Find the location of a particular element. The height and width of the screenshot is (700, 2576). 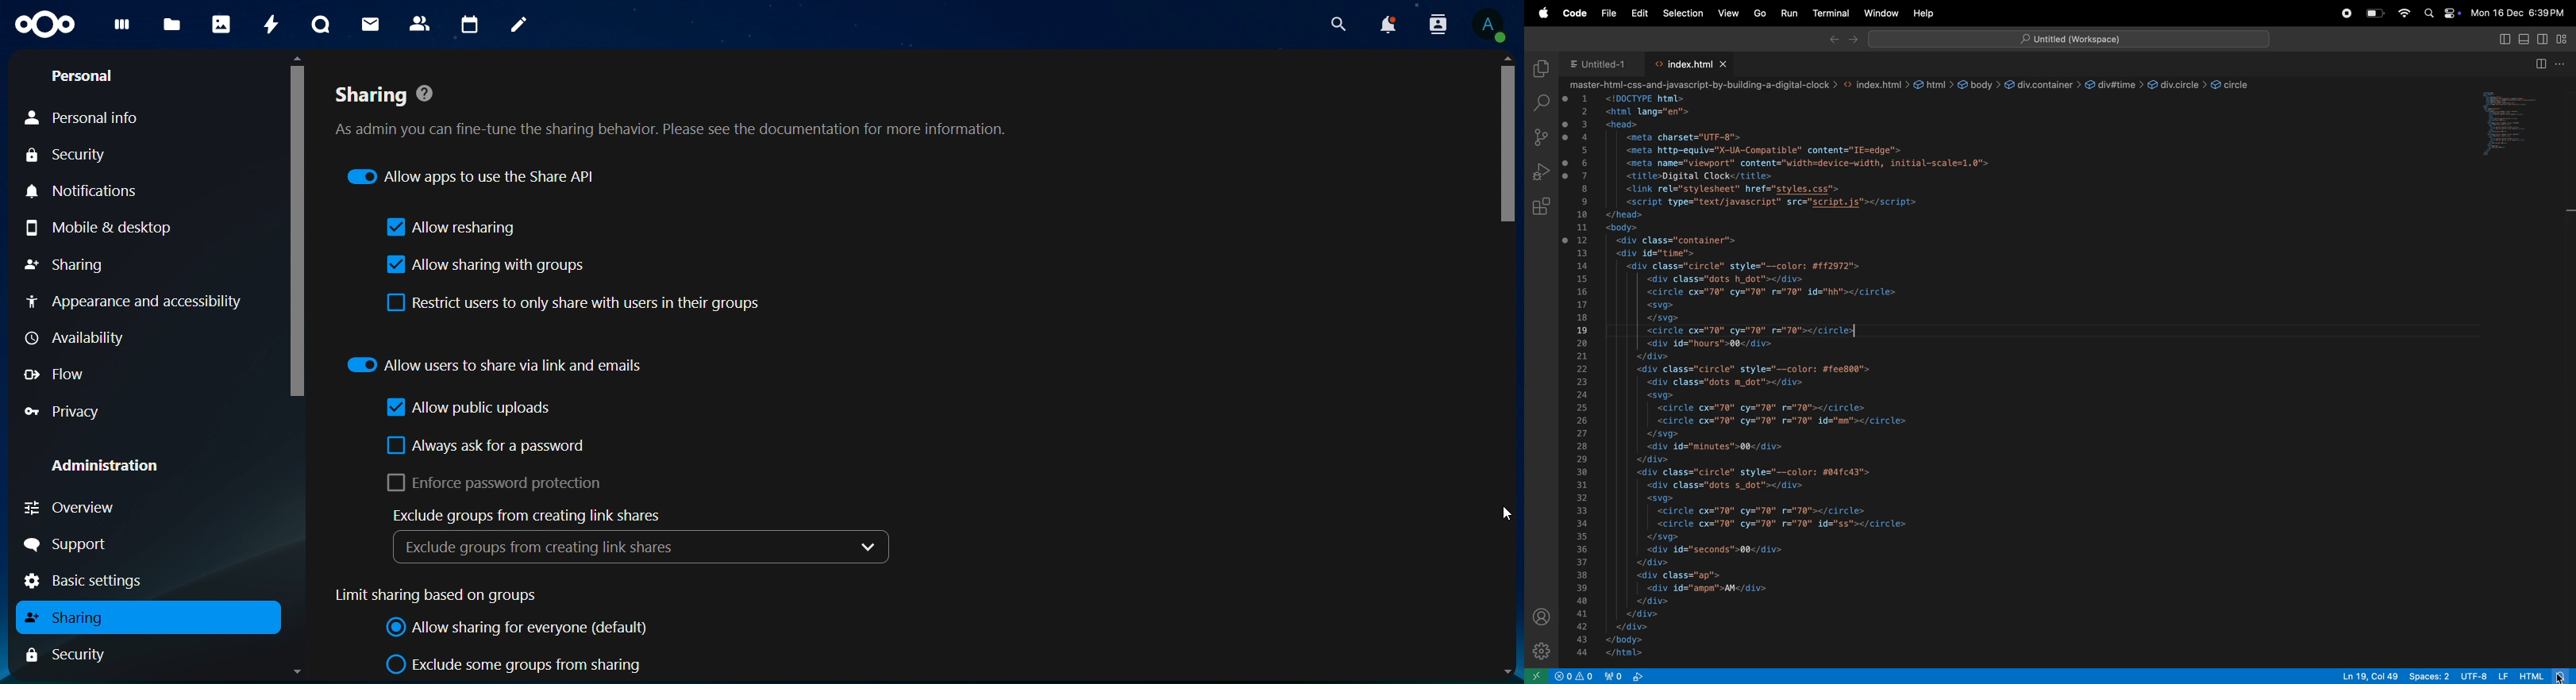

support is located at coordinates (72, 545).